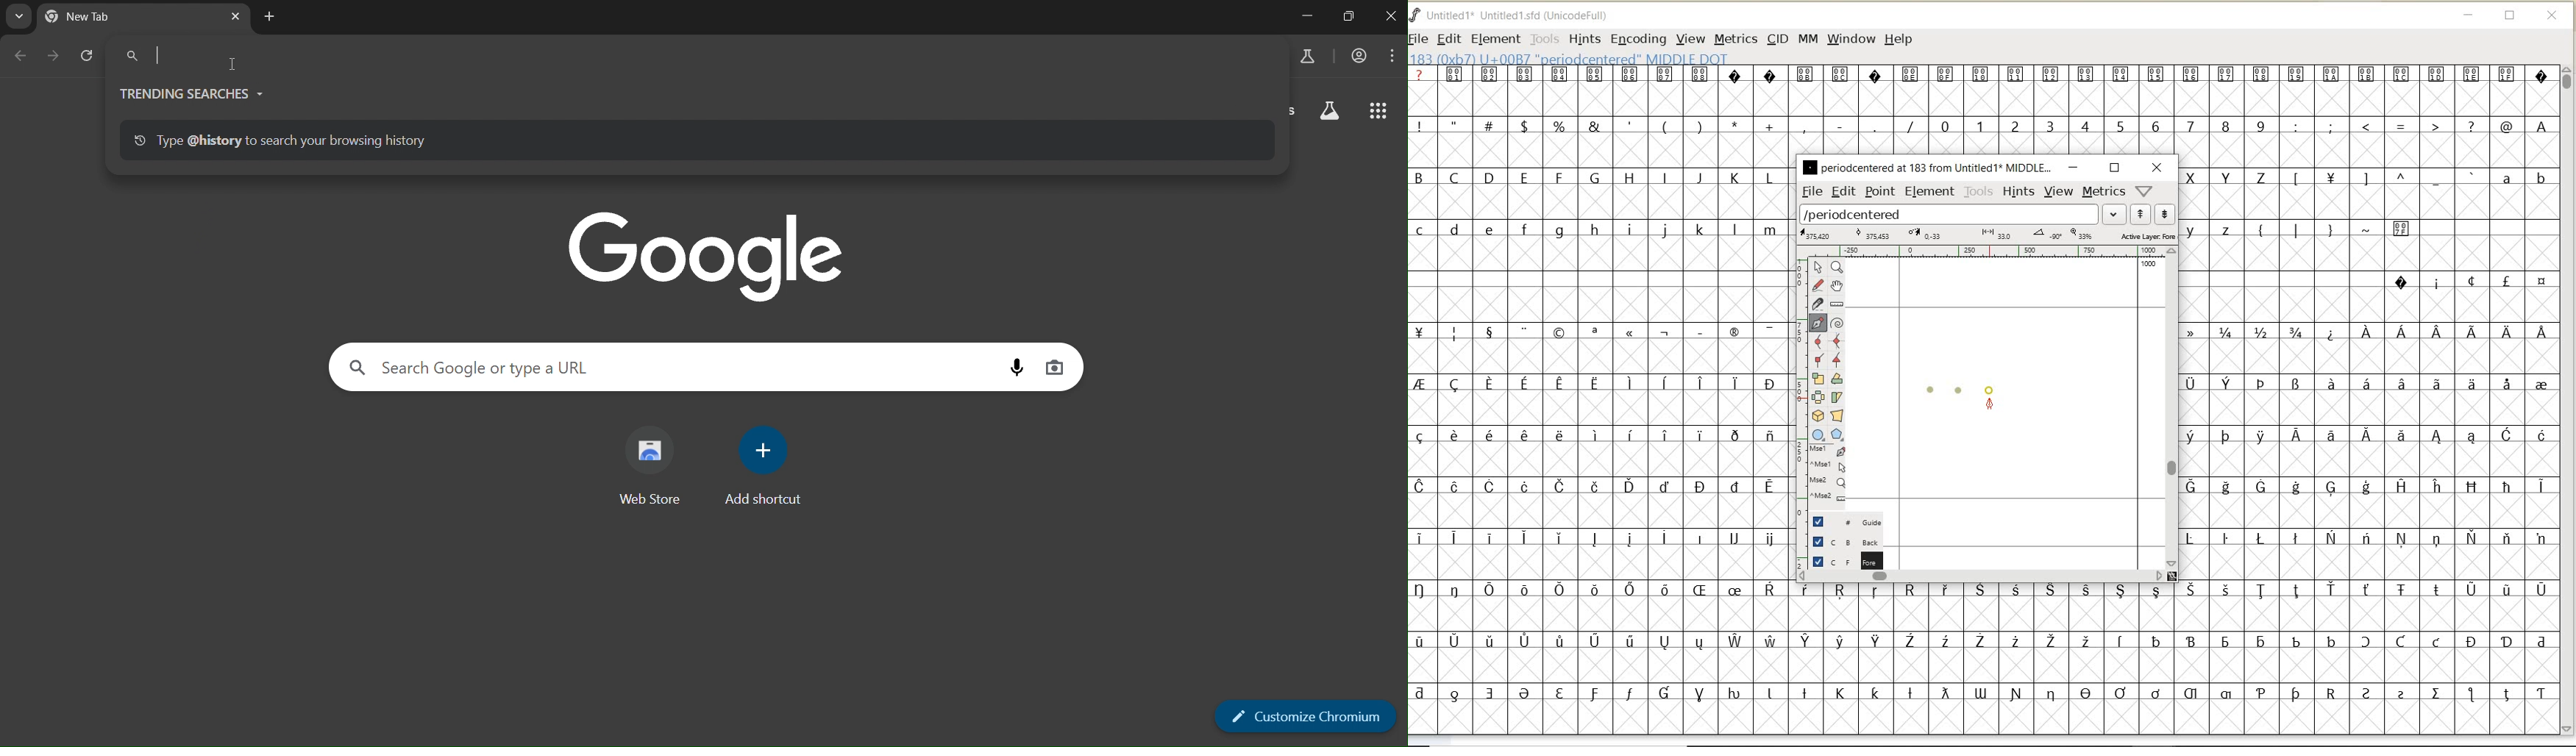  Describe the element at coordinates (1570, 57) in the screenshot. I see `glyph info` at that location.